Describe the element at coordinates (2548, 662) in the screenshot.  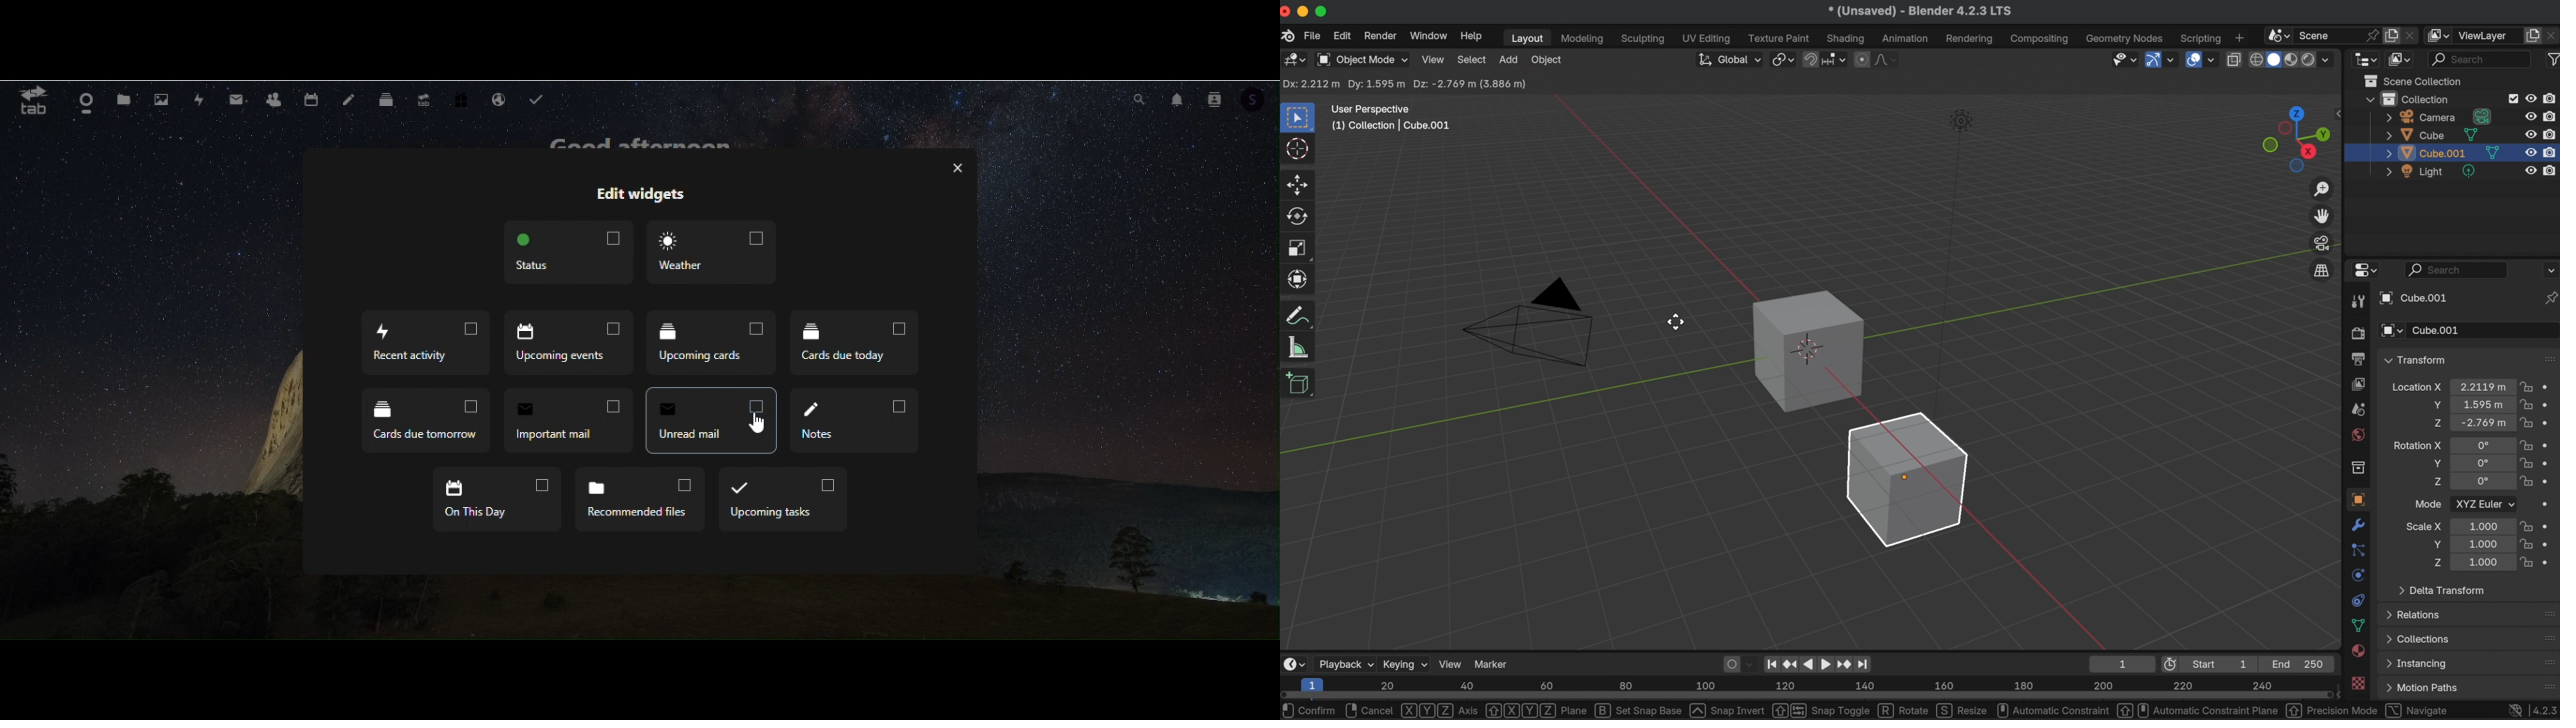
I see `drag handles` at that location.